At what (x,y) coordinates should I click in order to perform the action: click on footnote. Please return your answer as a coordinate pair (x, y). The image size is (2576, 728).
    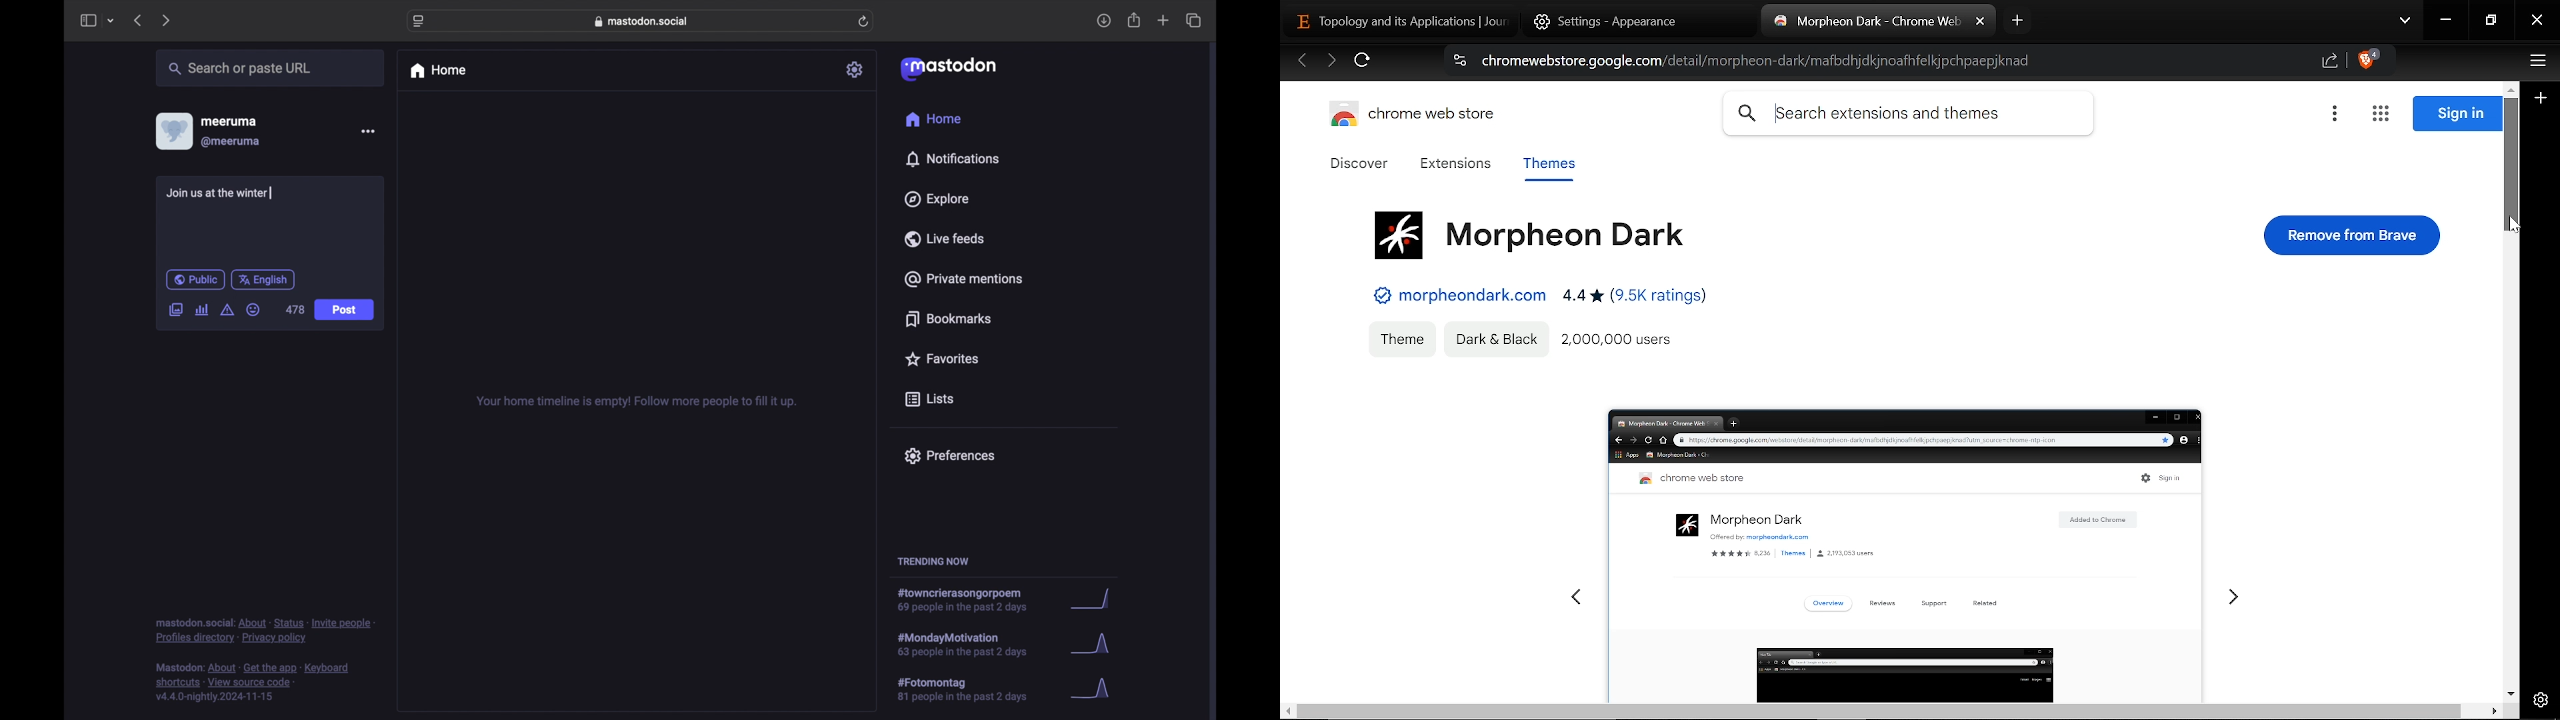
    Looking at the image, I should click on (255, 683).